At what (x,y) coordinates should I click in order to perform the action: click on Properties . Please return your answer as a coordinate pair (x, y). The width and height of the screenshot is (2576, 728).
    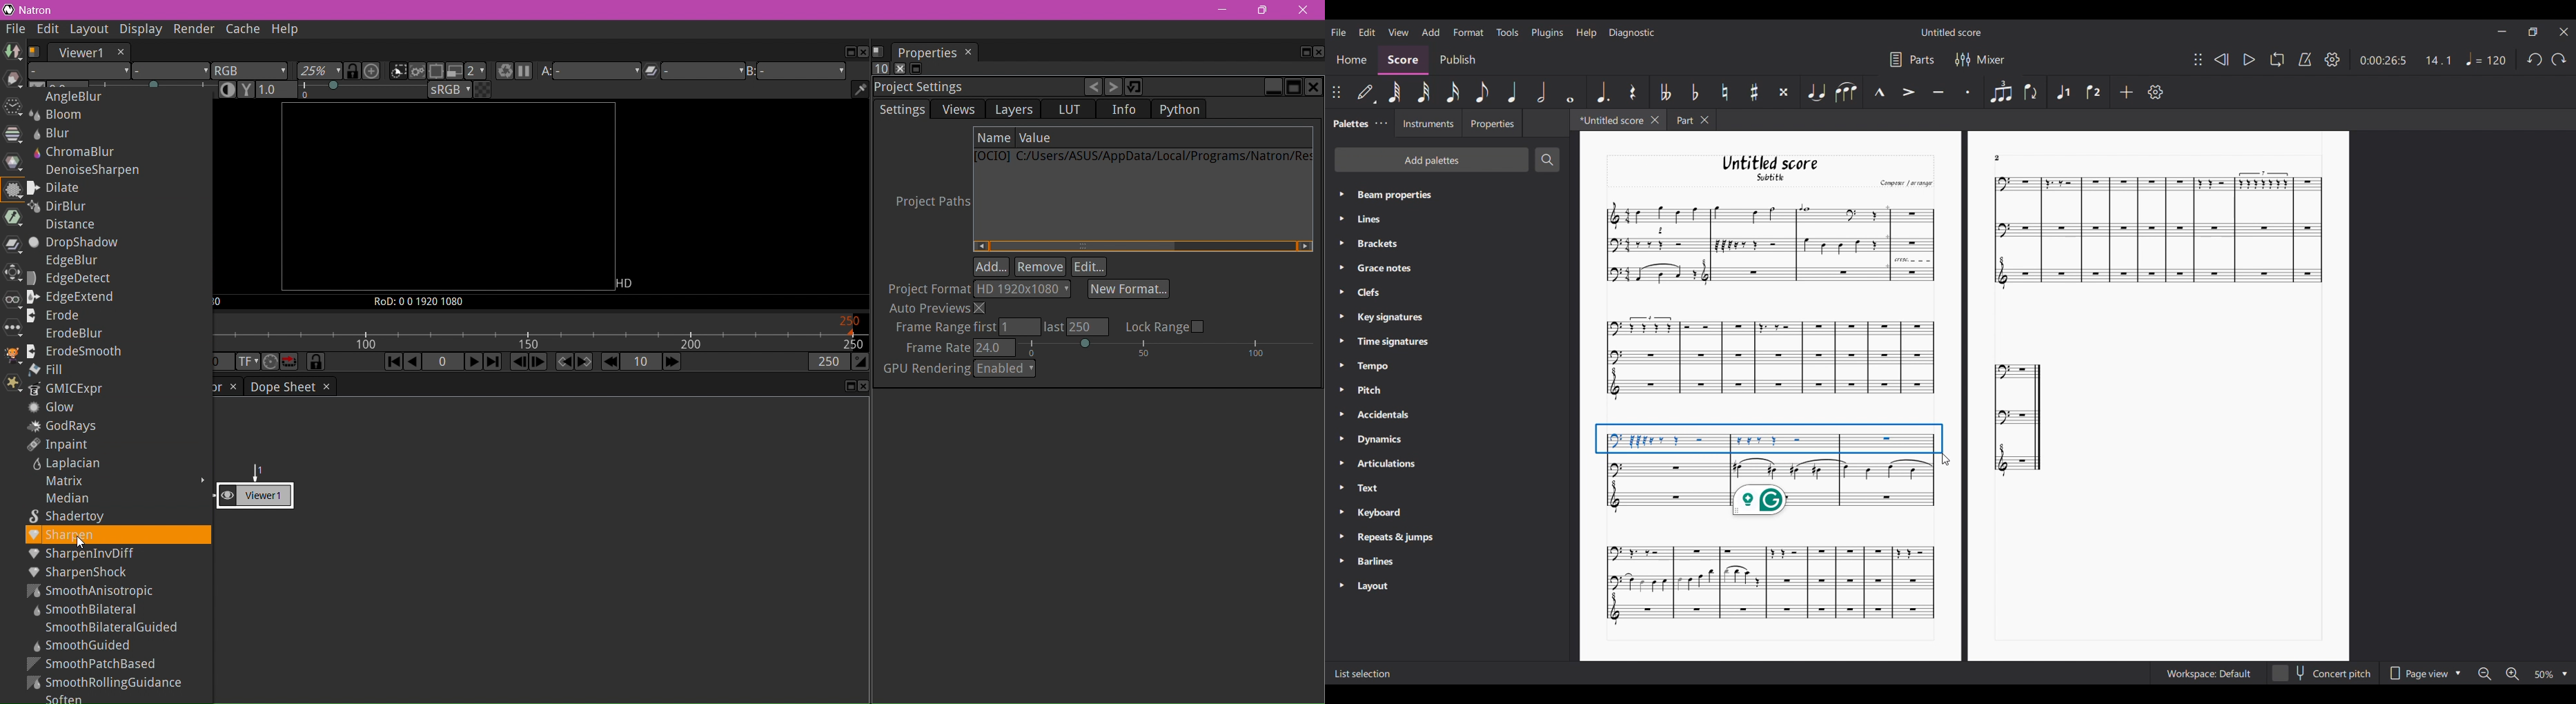
    Looking at the image, I should click on (1492, 123).